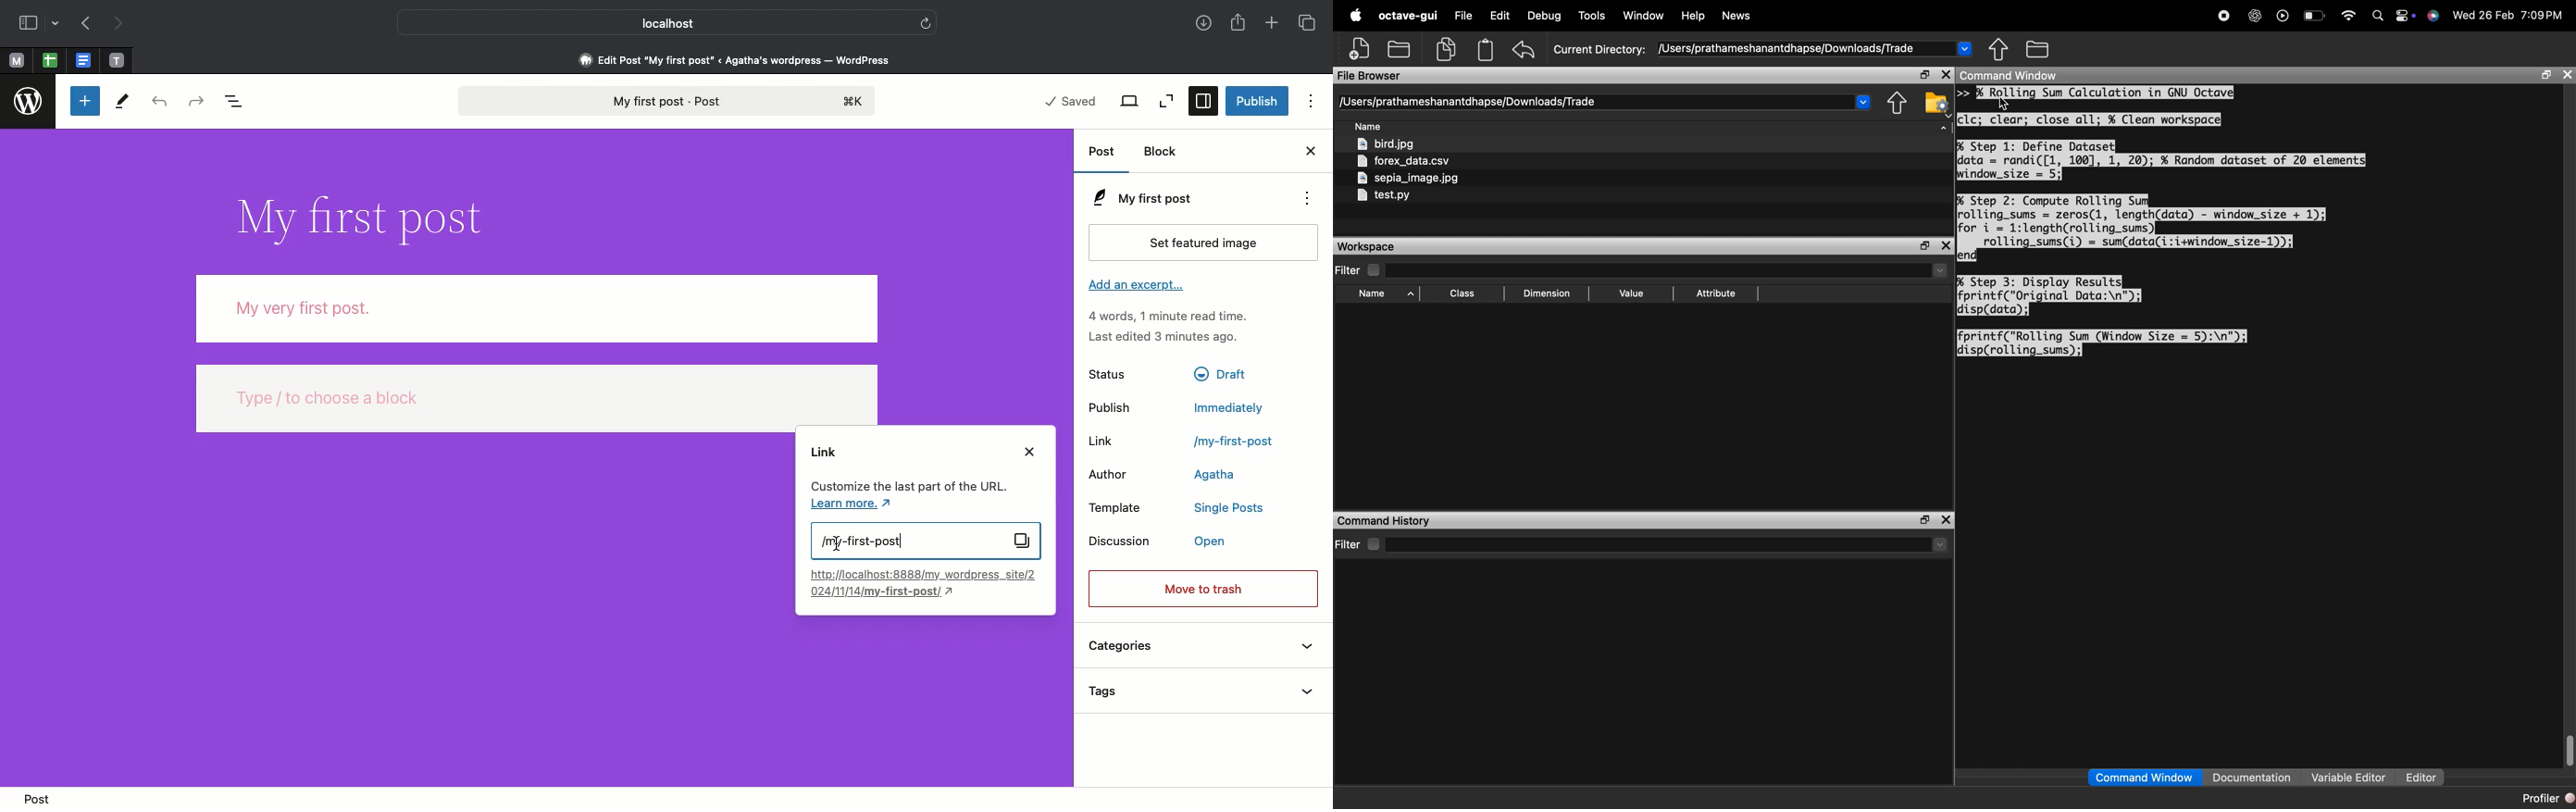 The width and height of the screenshot is (2576, 812). What do you see at coordinates (85, 100) in the screenshot?
I see `Toggle blocker` at bounding box center [85, 100].